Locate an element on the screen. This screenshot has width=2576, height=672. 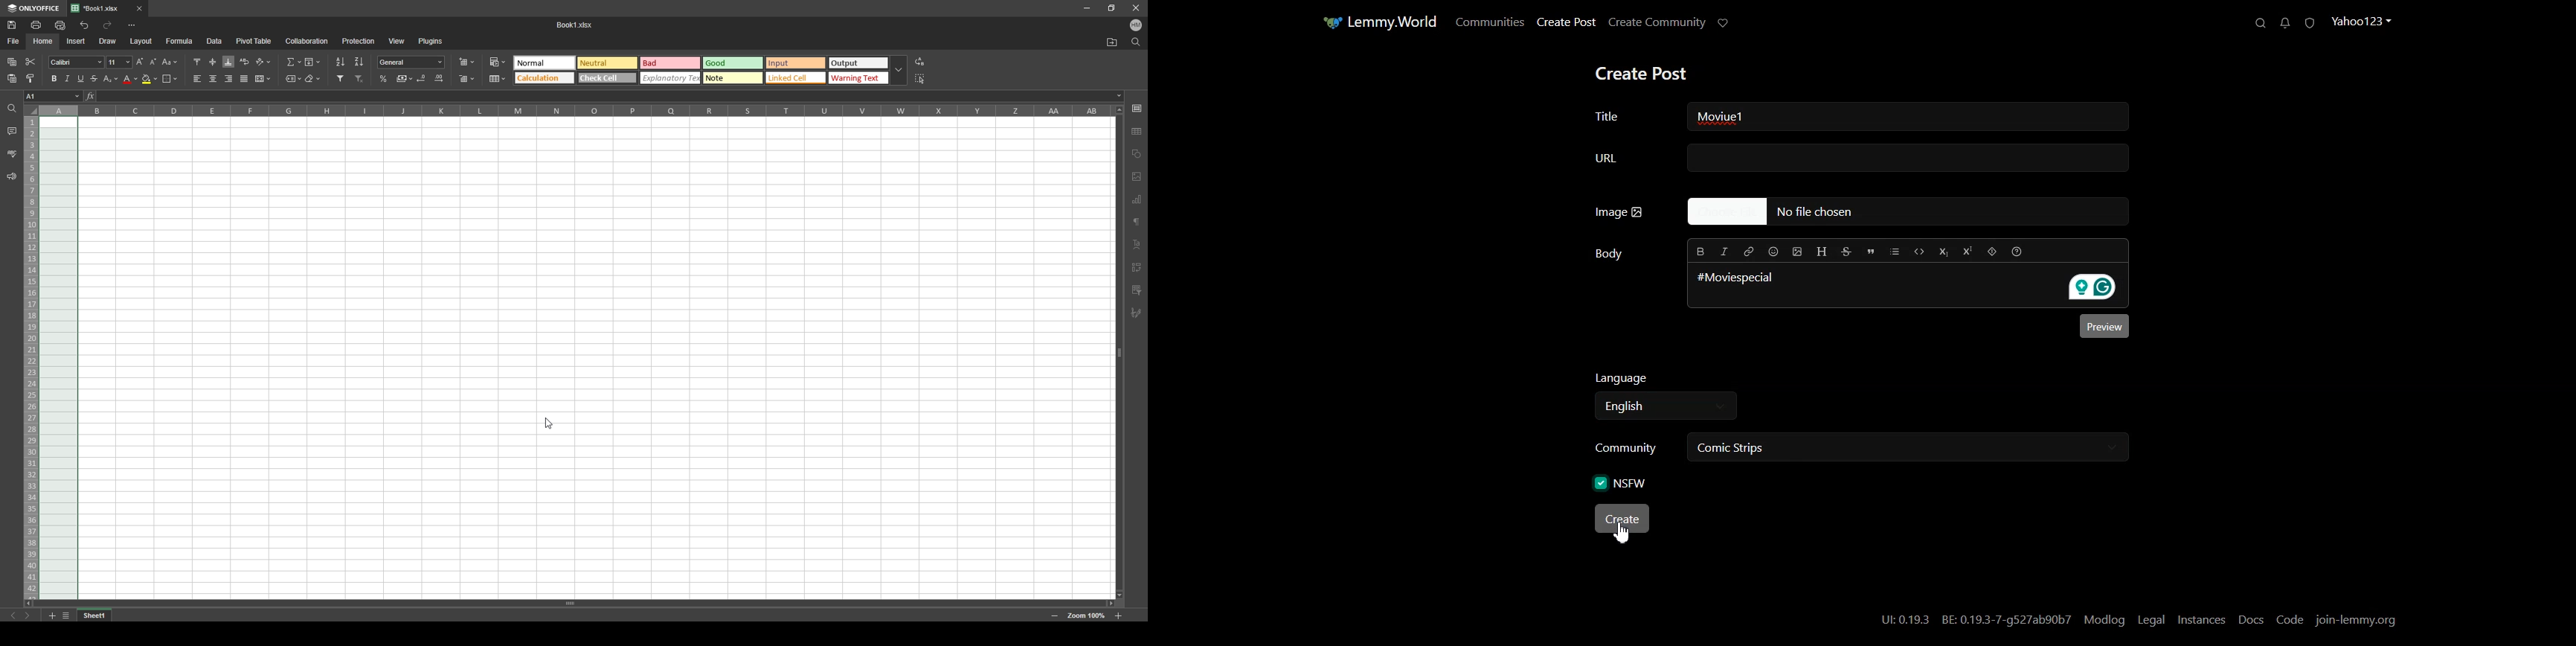
paragraph is located at coordinates (1136, 223).